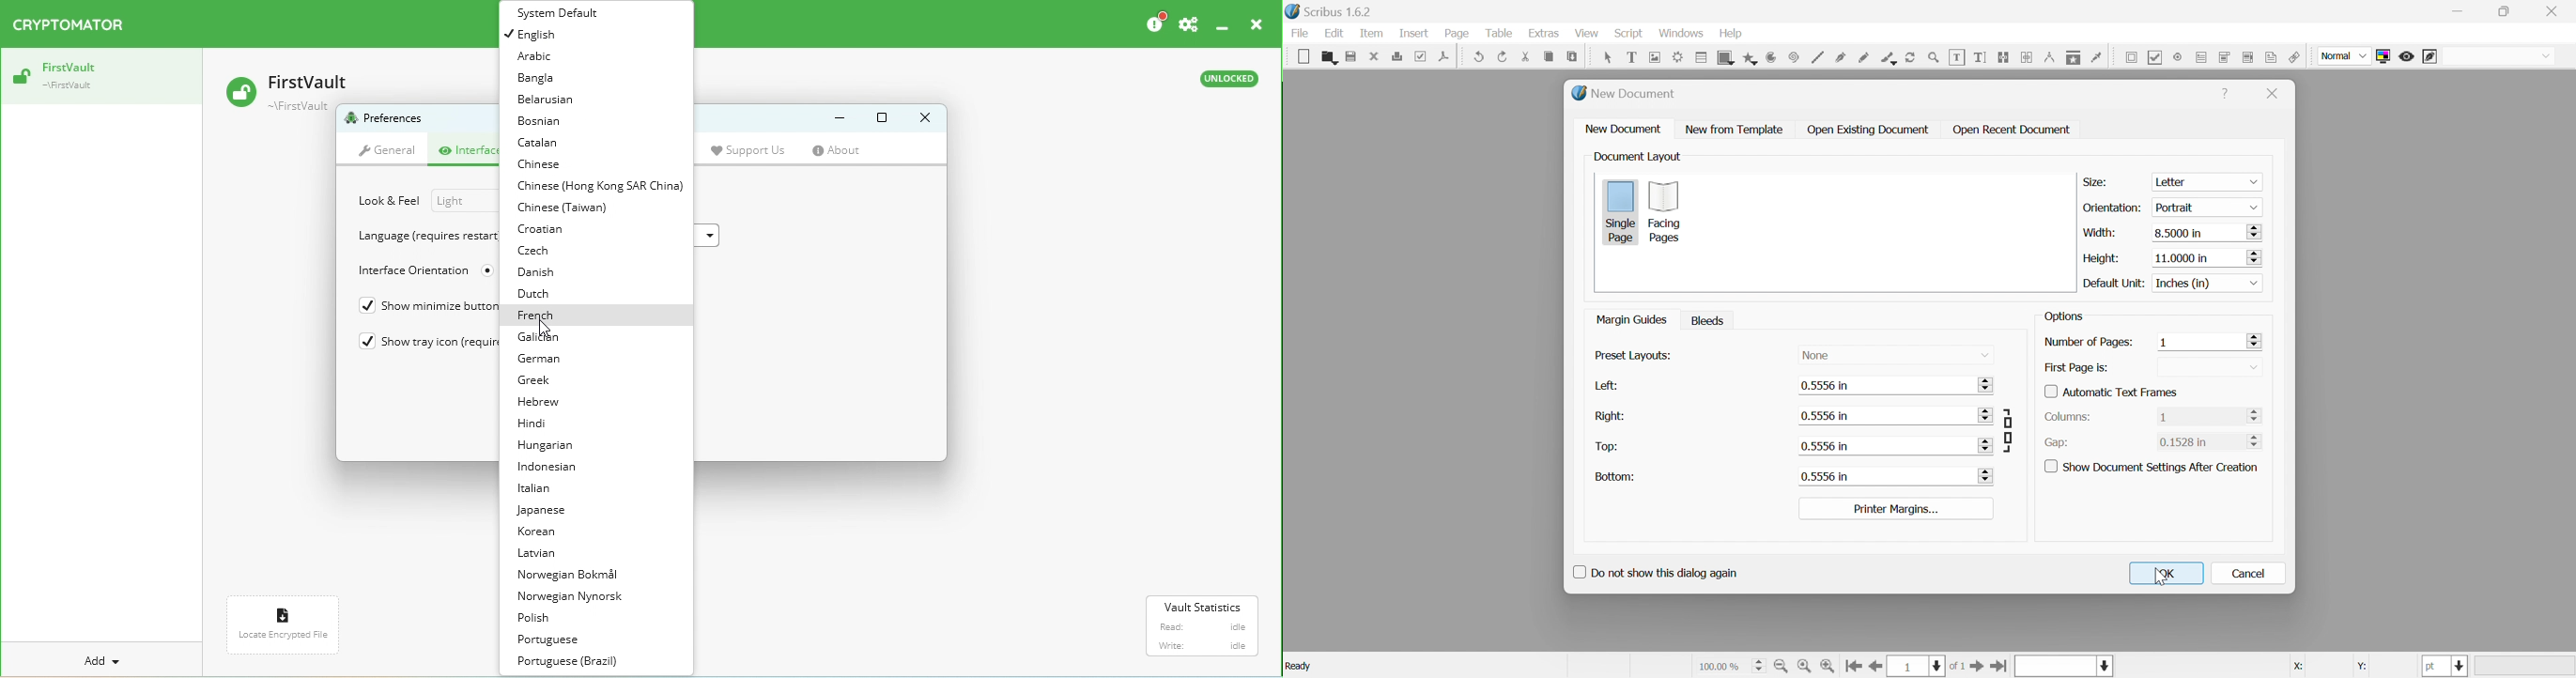 The width and height of the screenshot is (2576, 700). What do you see at coordinates (2254, 367) in the screenshot?
I see `drop down` at bounding box center [2254, 367].